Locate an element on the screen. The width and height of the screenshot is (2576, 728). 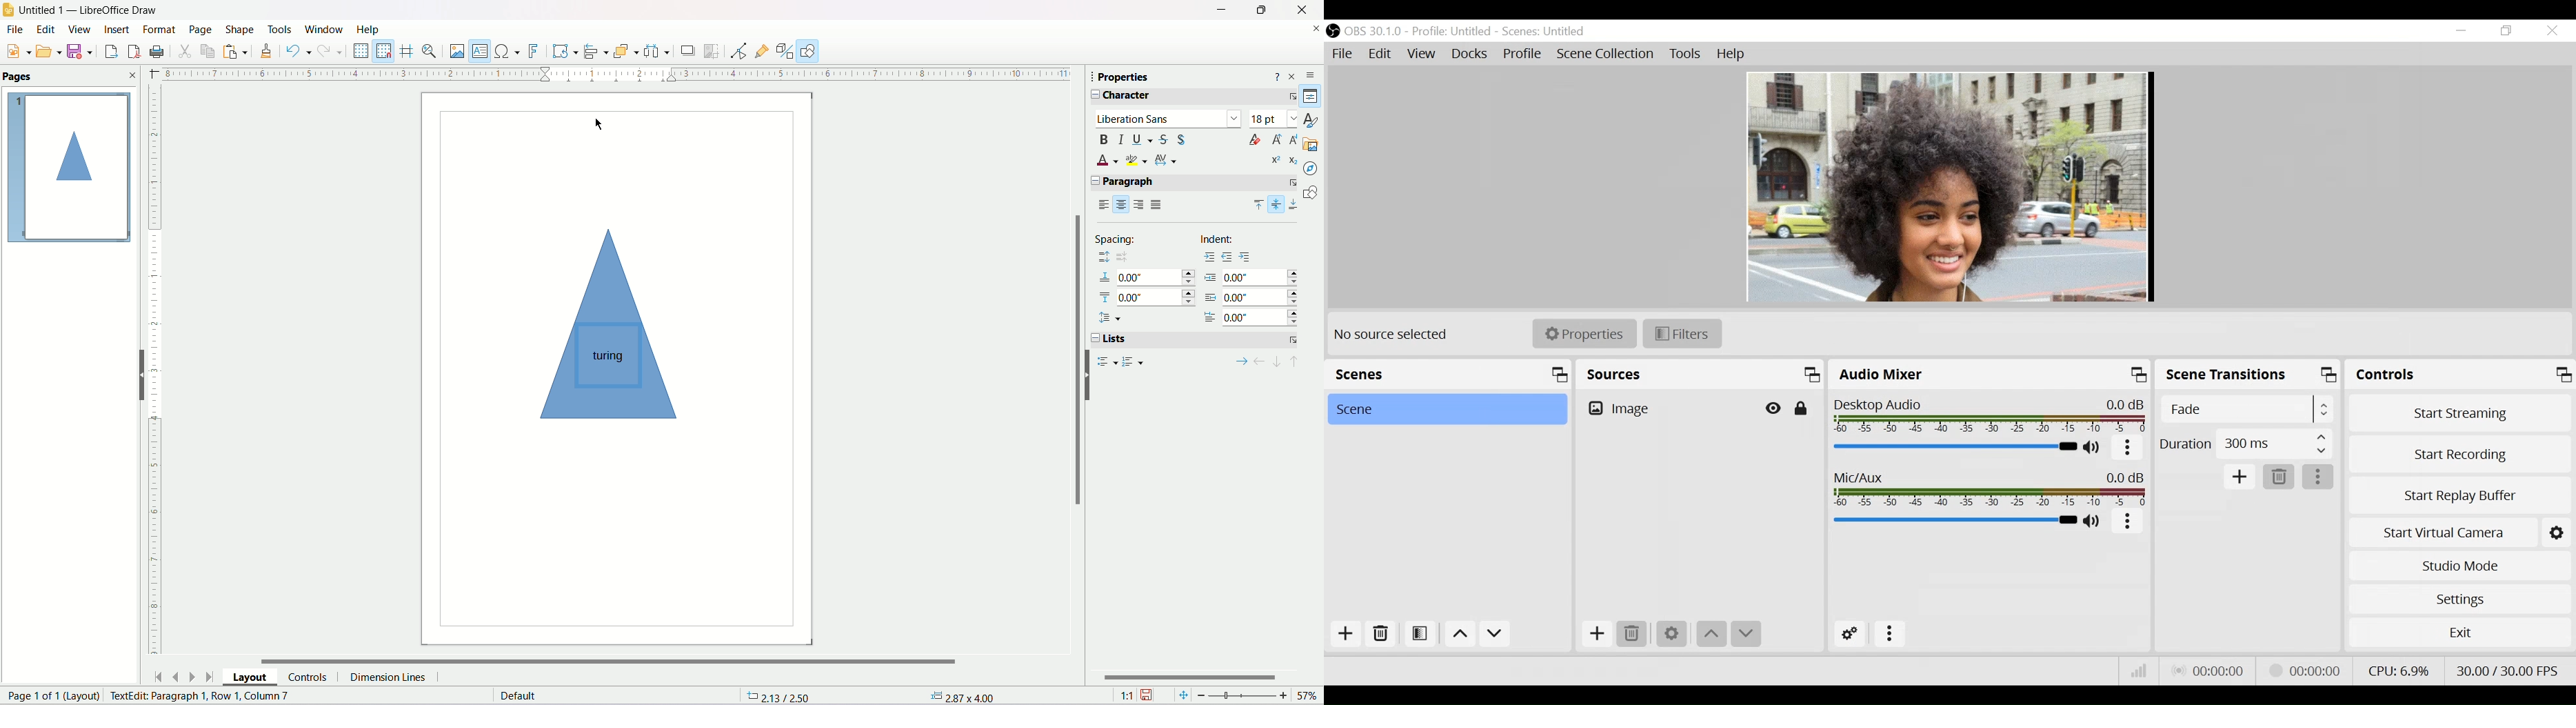
Add  is located at coordinates (2241, 476).